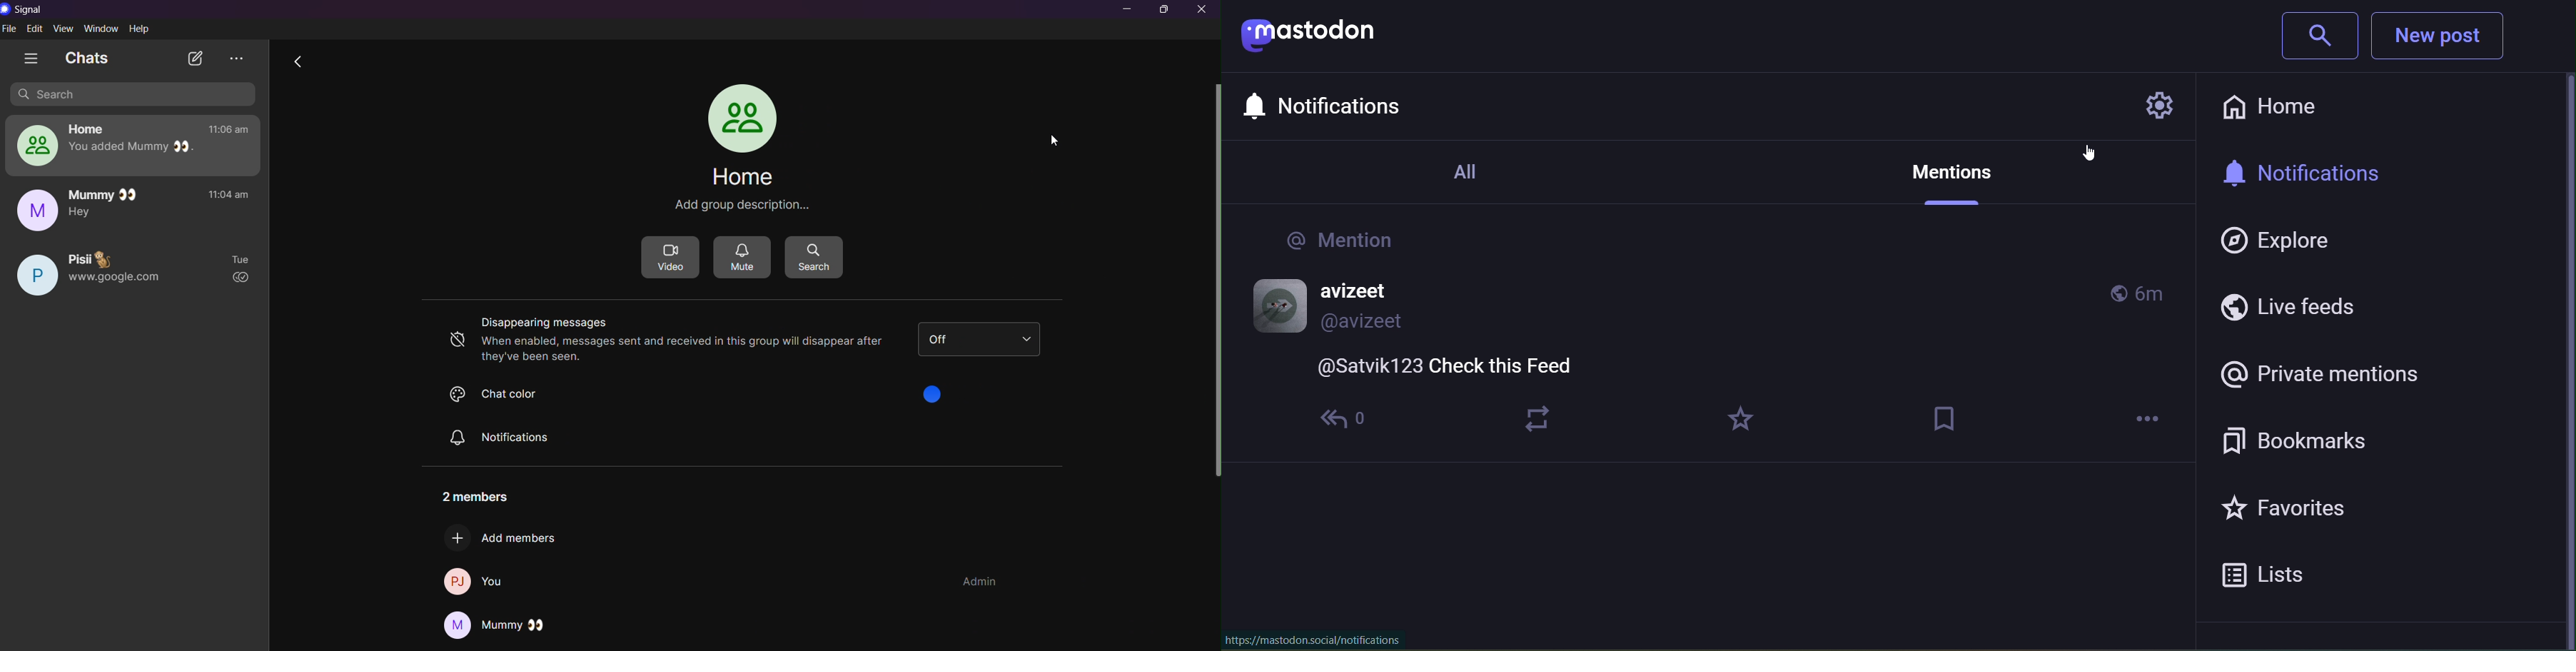 The image size is (2576, 672). Describe the element at coordinates (2557, 363) in the screenshot. I see `scroll bar` at that location.